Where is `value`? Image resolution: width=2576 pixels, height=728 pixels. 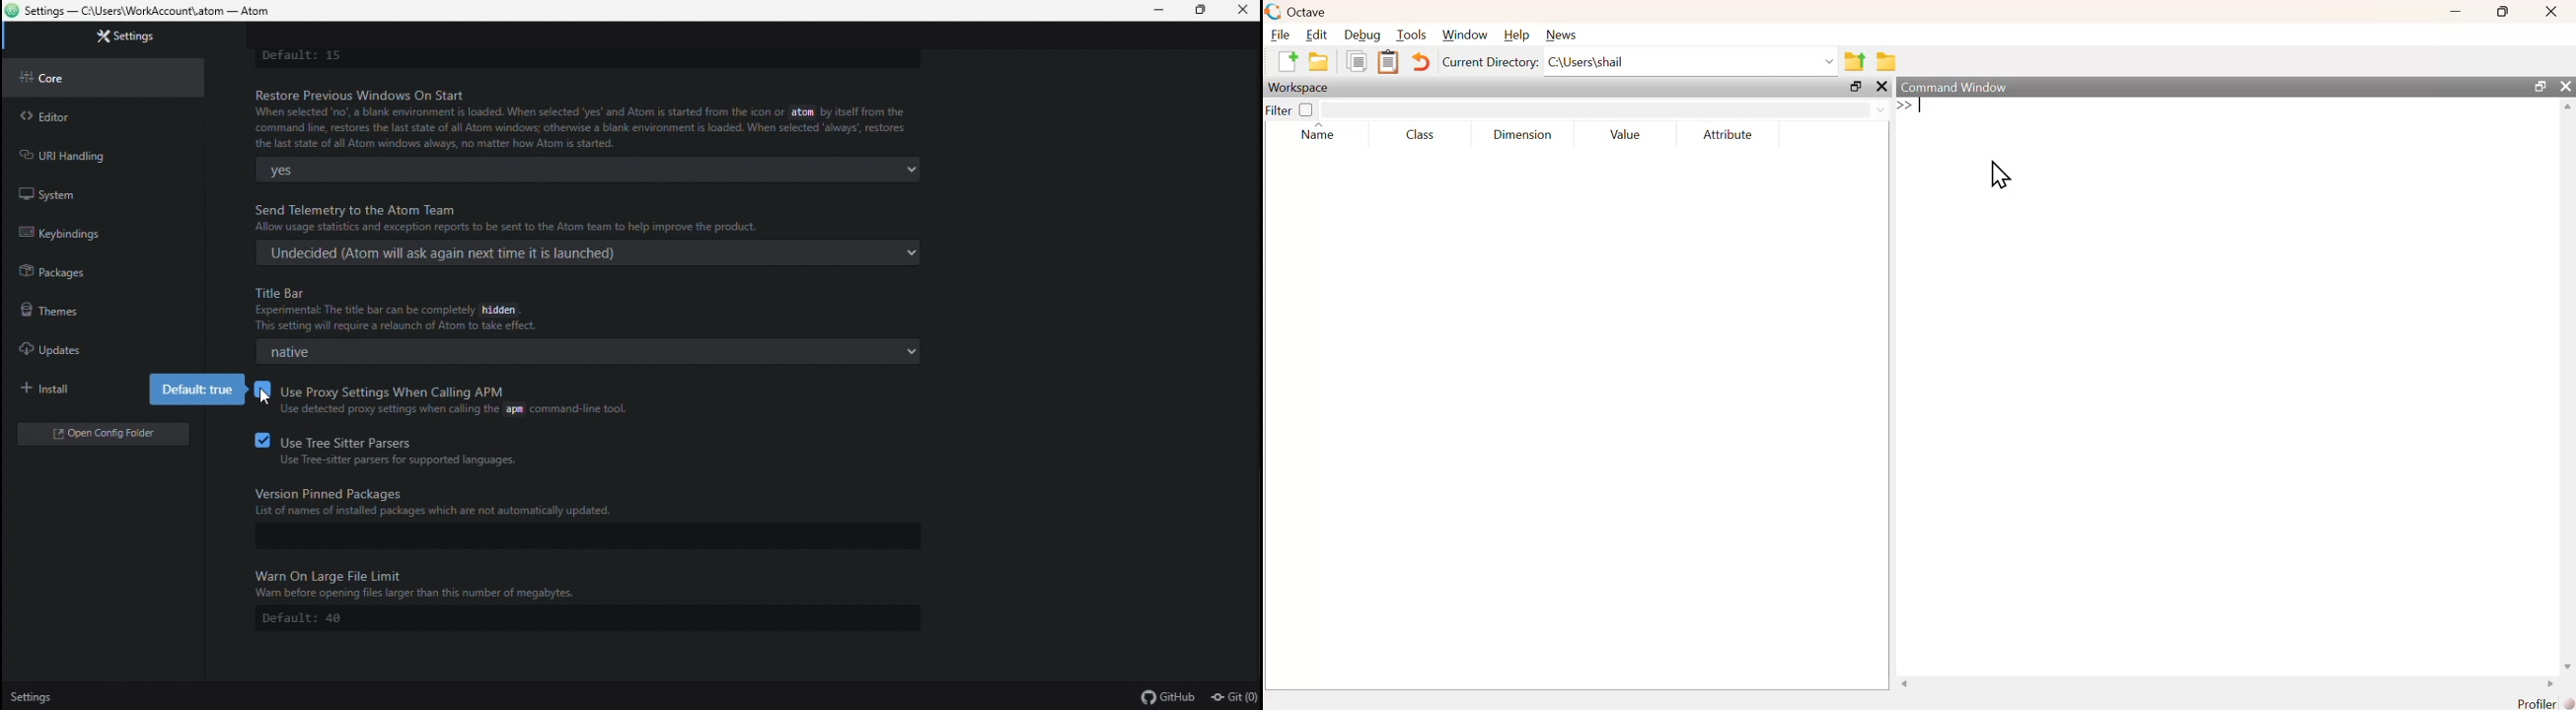 value is located at coordinates (1625, 135).